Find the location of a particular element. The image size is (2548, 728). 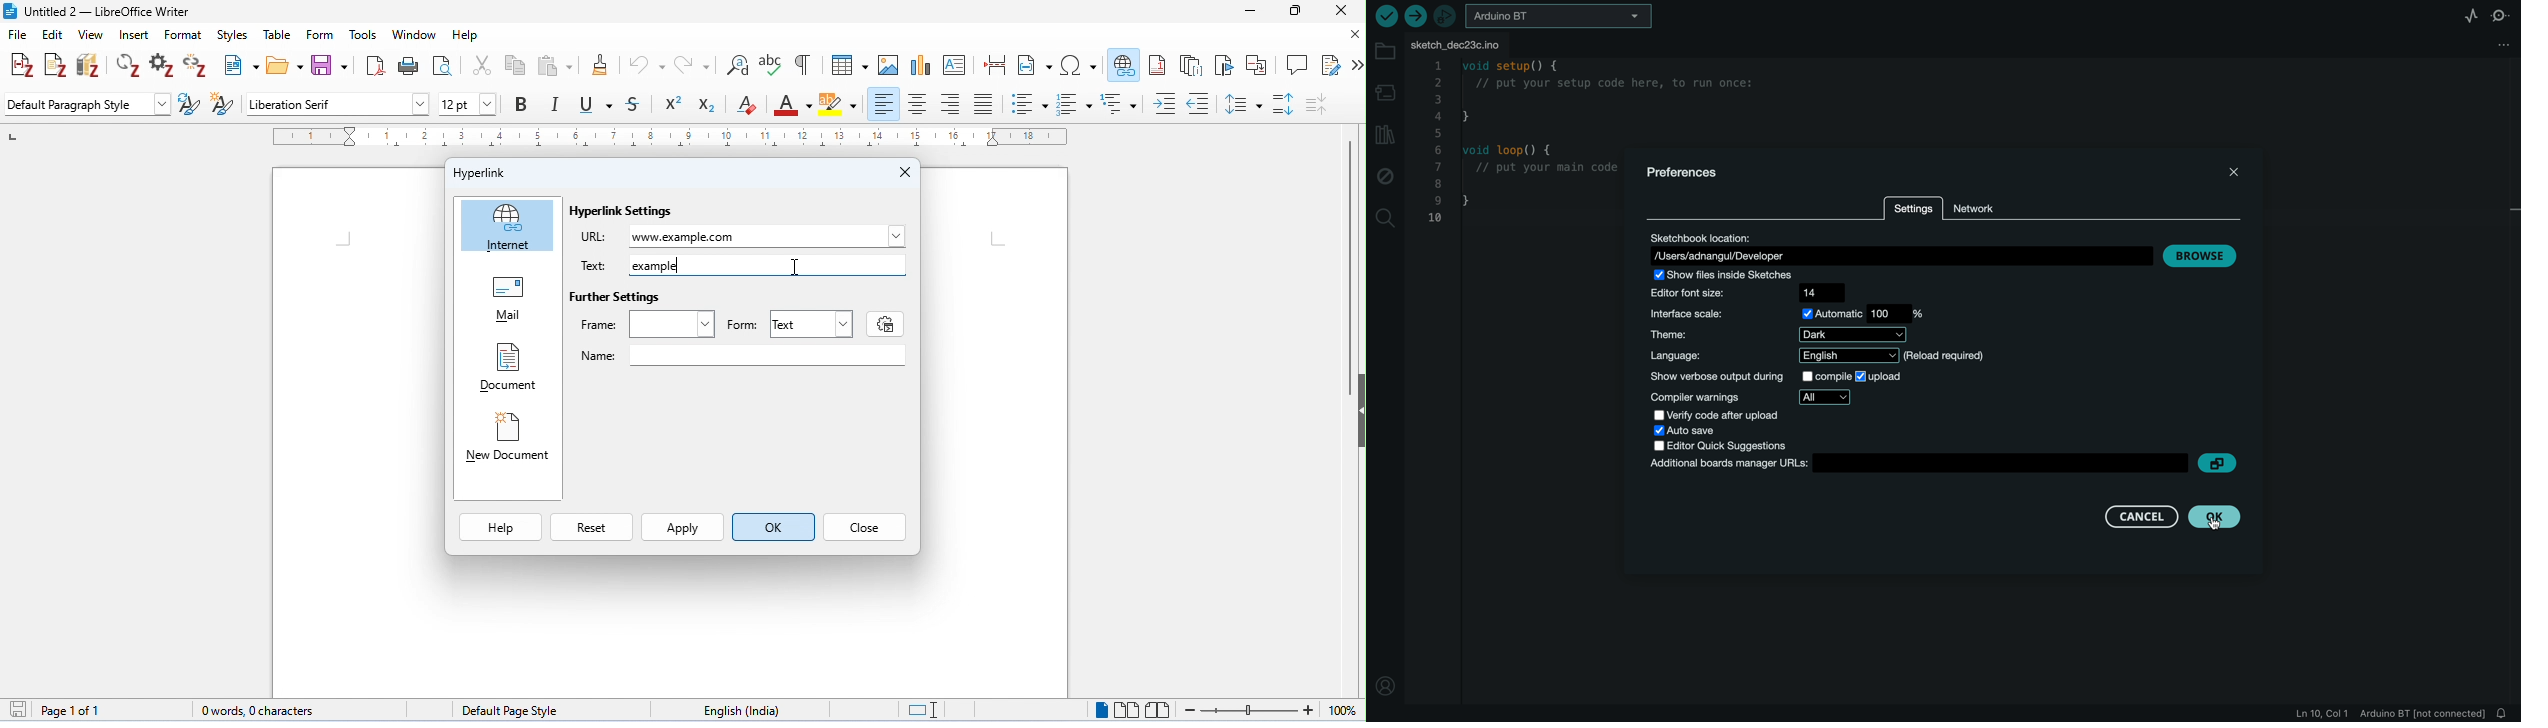

insert table is located at coordinates (849, 63).